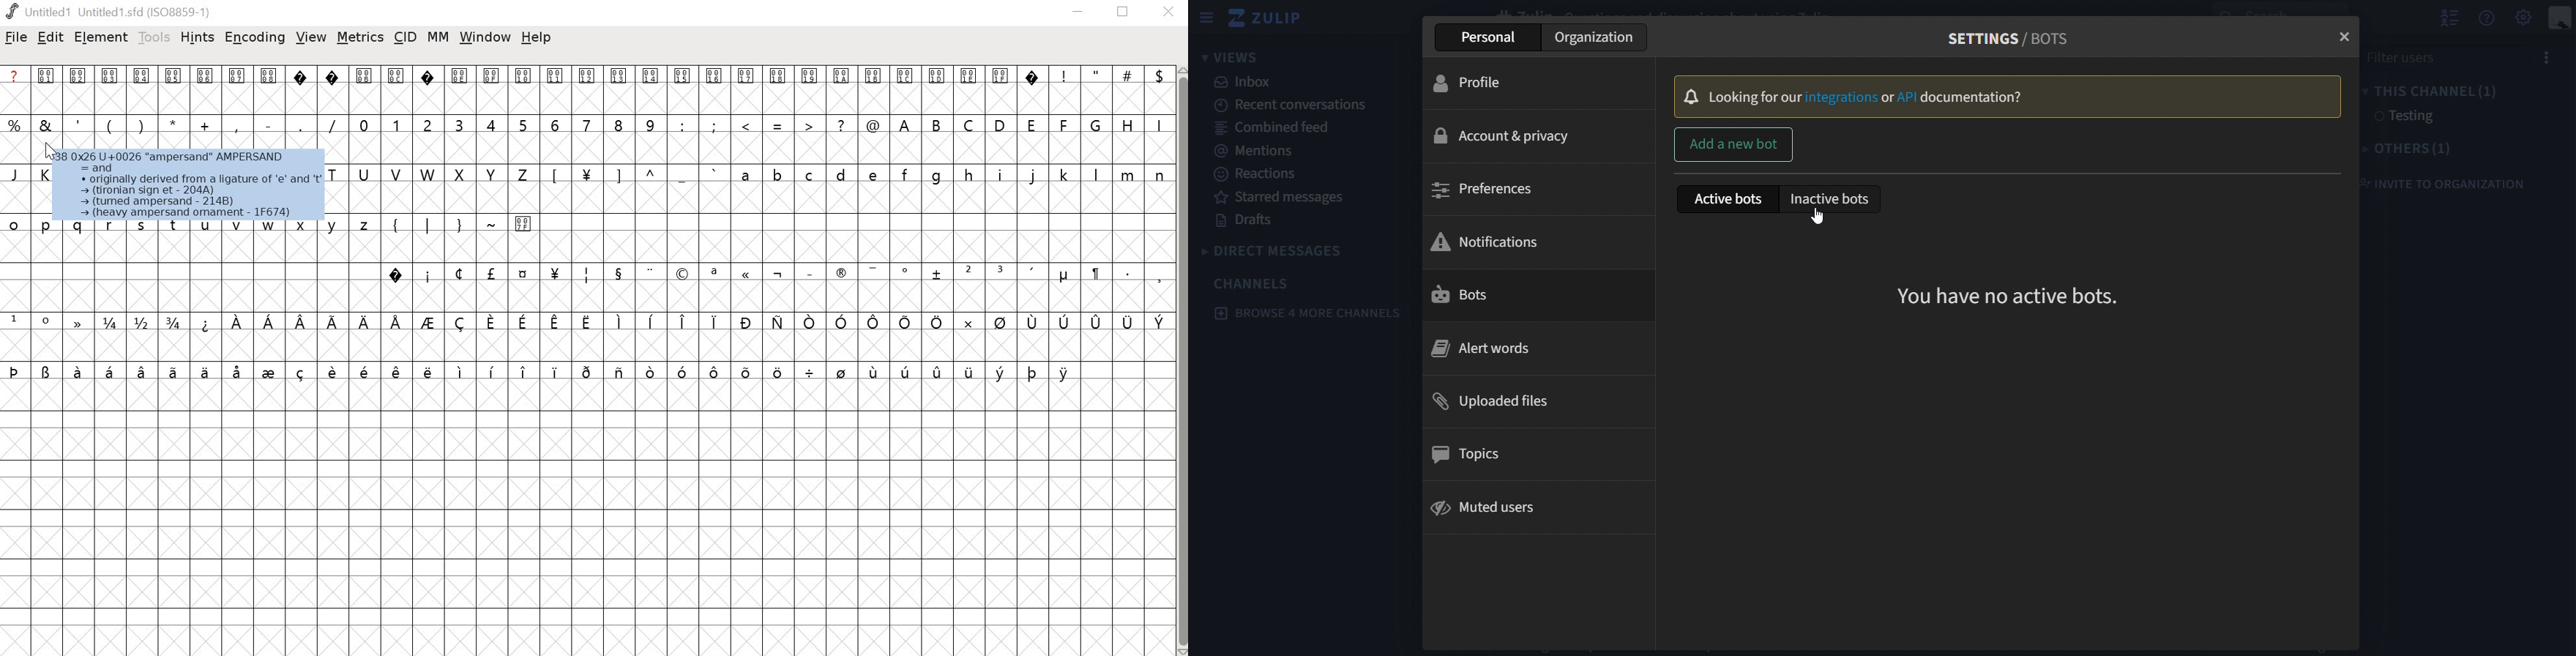  Describe the element at coordinates (407, 36) in the screenshot. I see `cid` at that location.